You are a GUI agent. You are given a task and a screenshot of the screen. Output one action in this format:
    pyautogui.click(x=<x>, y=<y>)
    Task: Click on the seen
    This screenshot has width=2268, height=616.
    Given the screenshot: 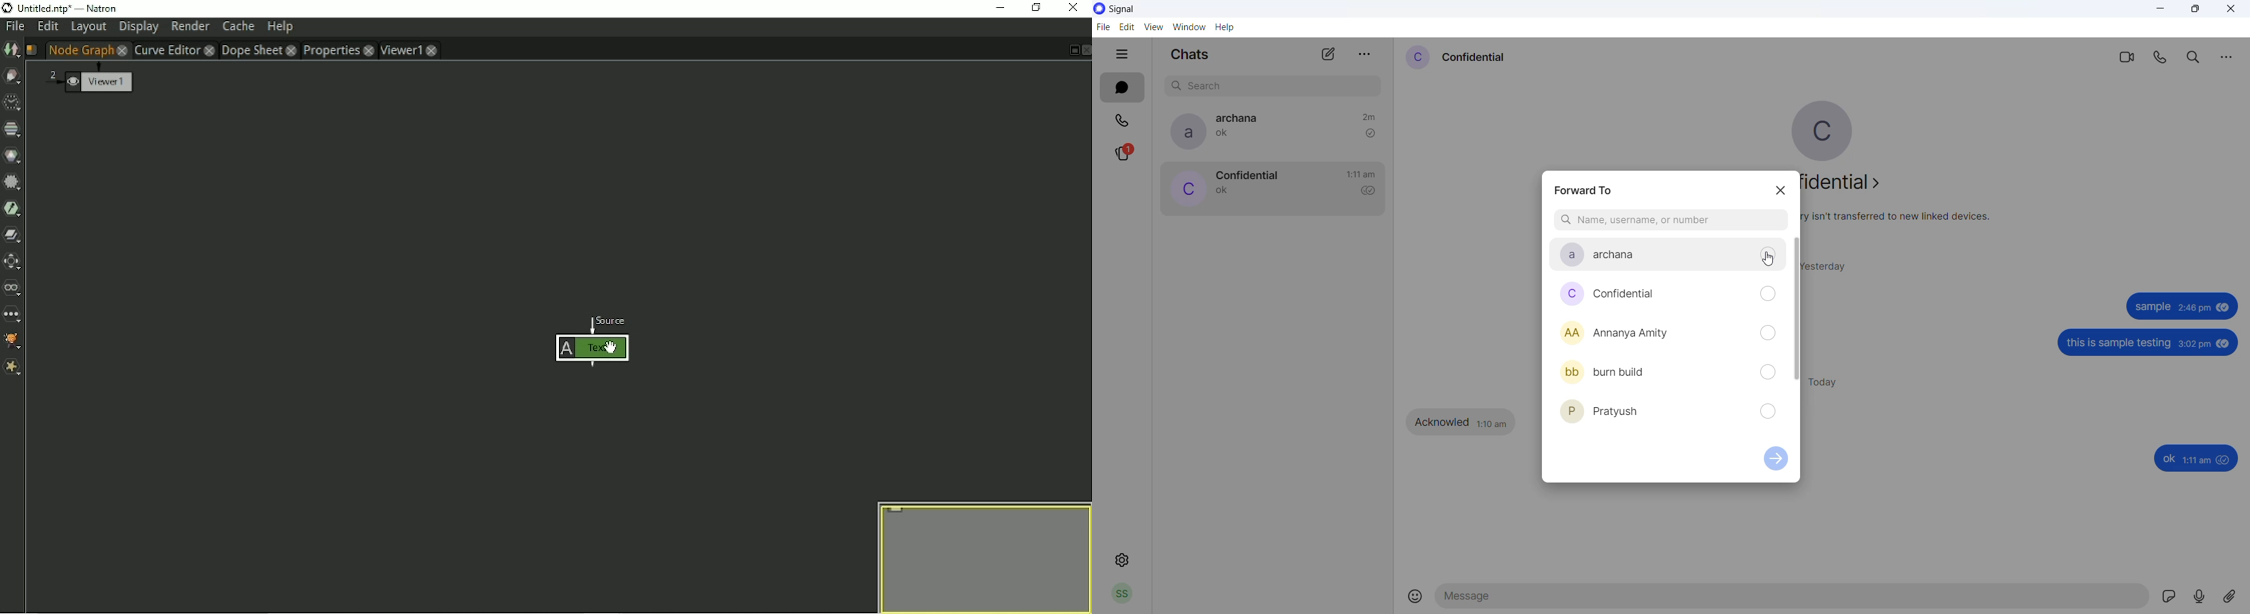 What is the action you would take?
    pyautogui.click(x=2225, y=460)
    